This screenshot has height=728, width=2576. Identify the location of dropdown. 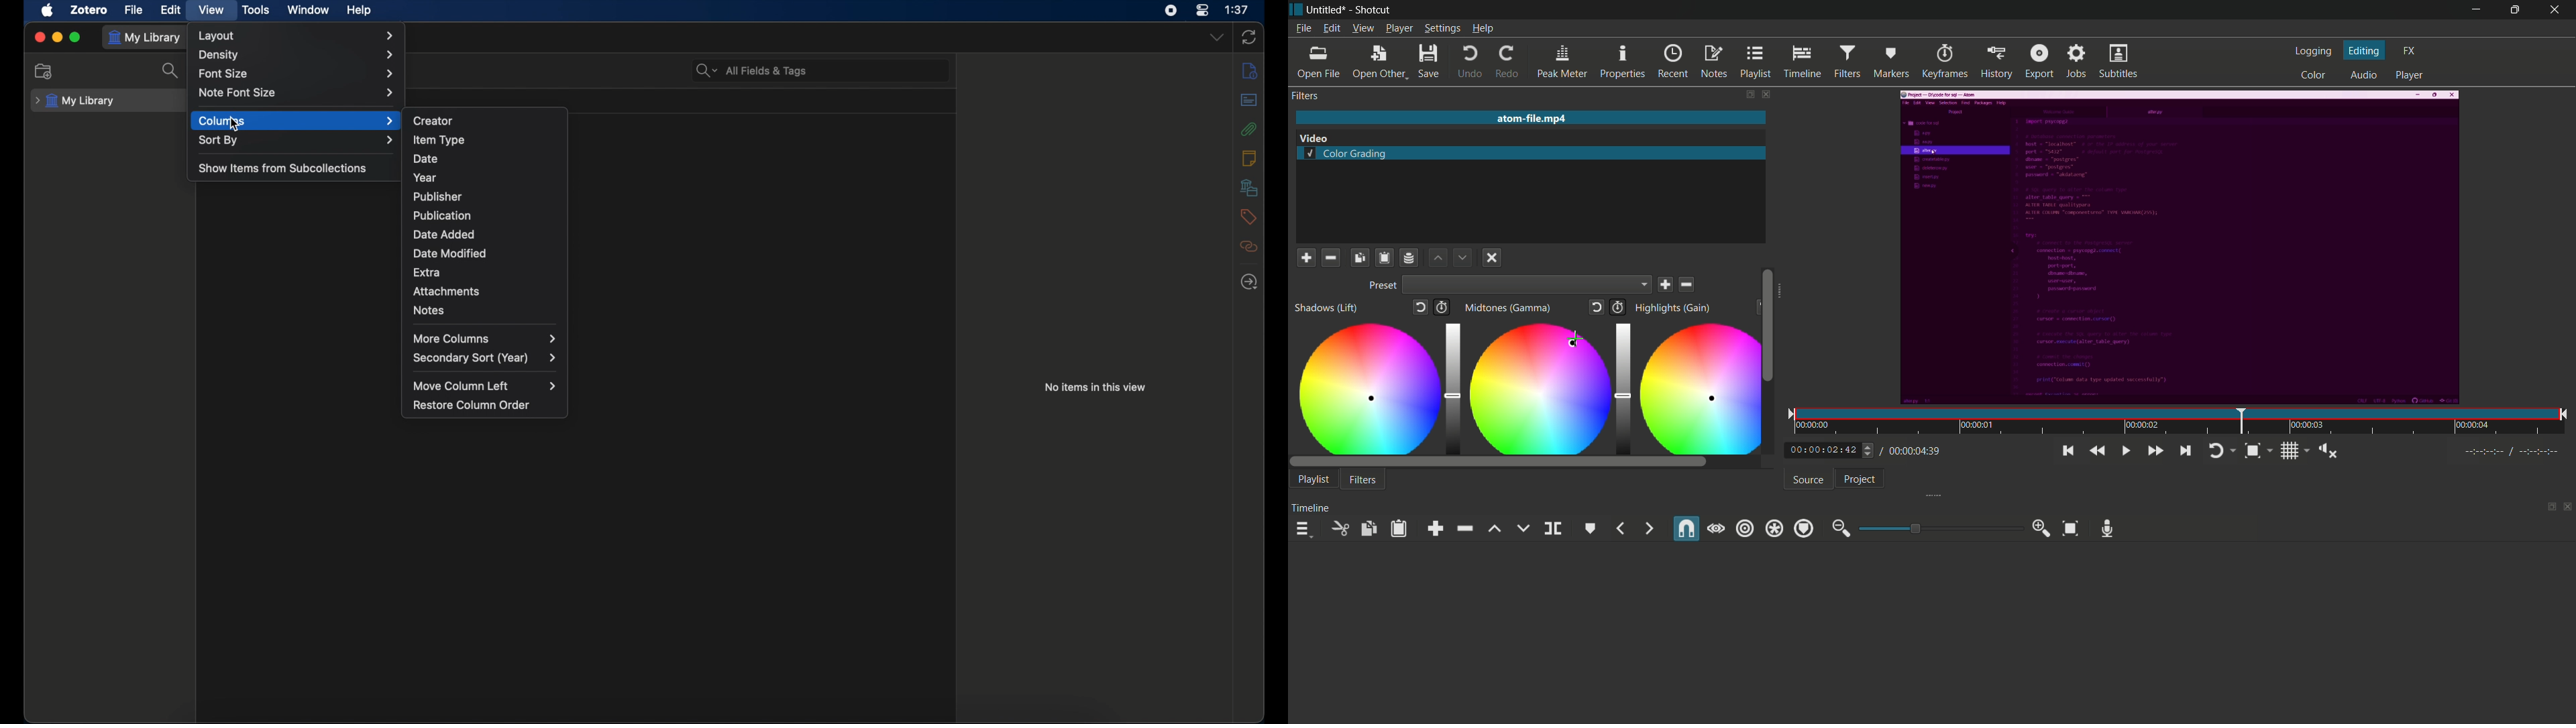
(1528, 286).